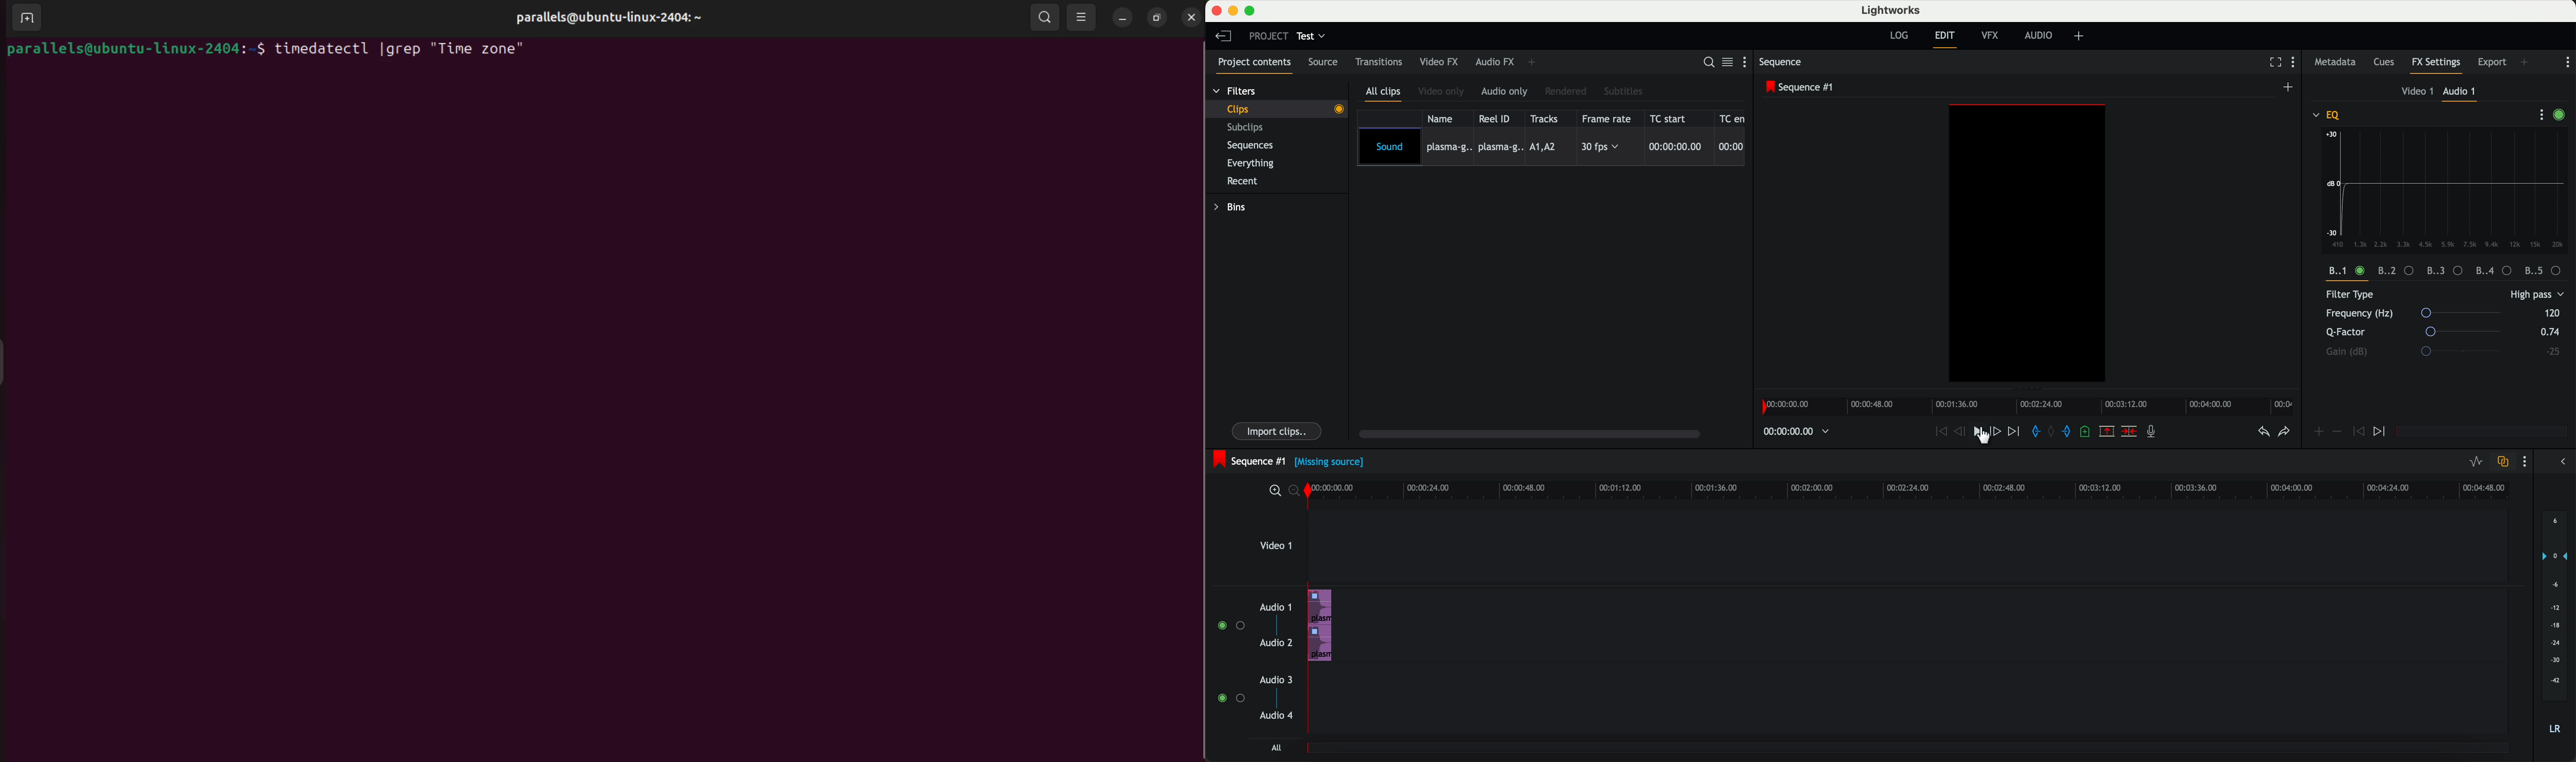  I want to click on EQ graphic, so click(2447, 190).